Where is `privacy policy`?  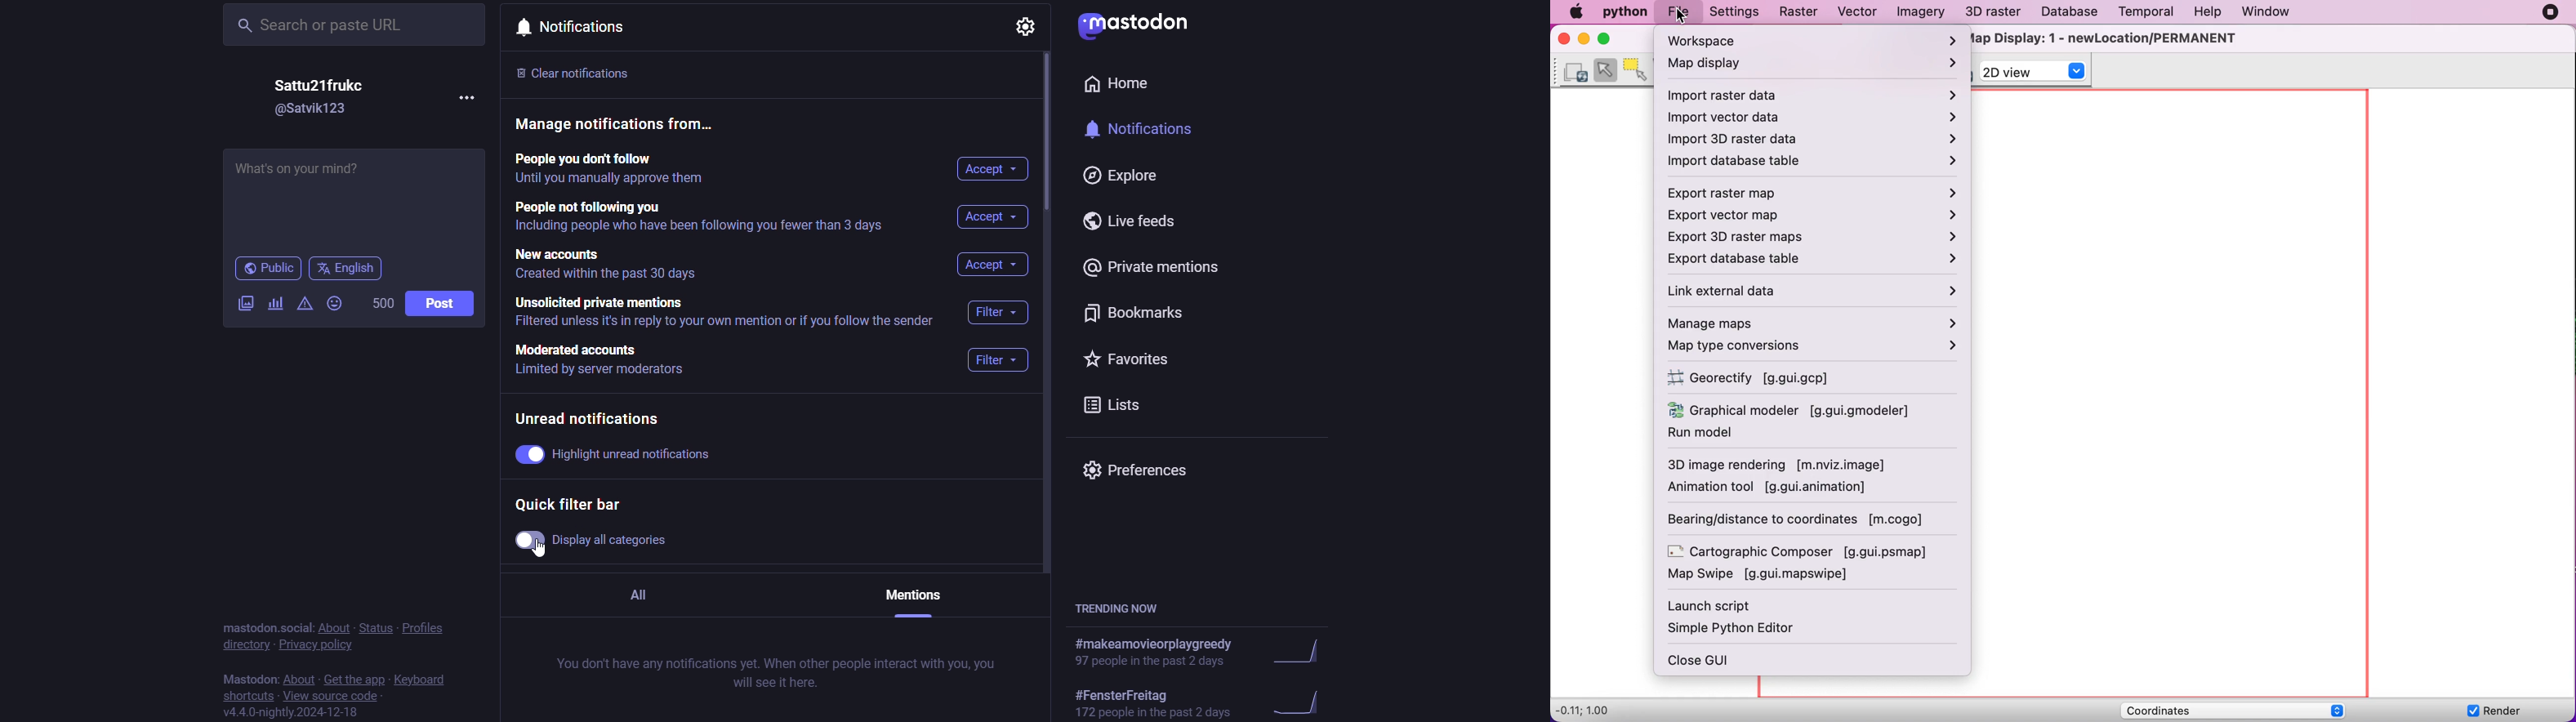
privacy policy is located at coordinates (320, 645).